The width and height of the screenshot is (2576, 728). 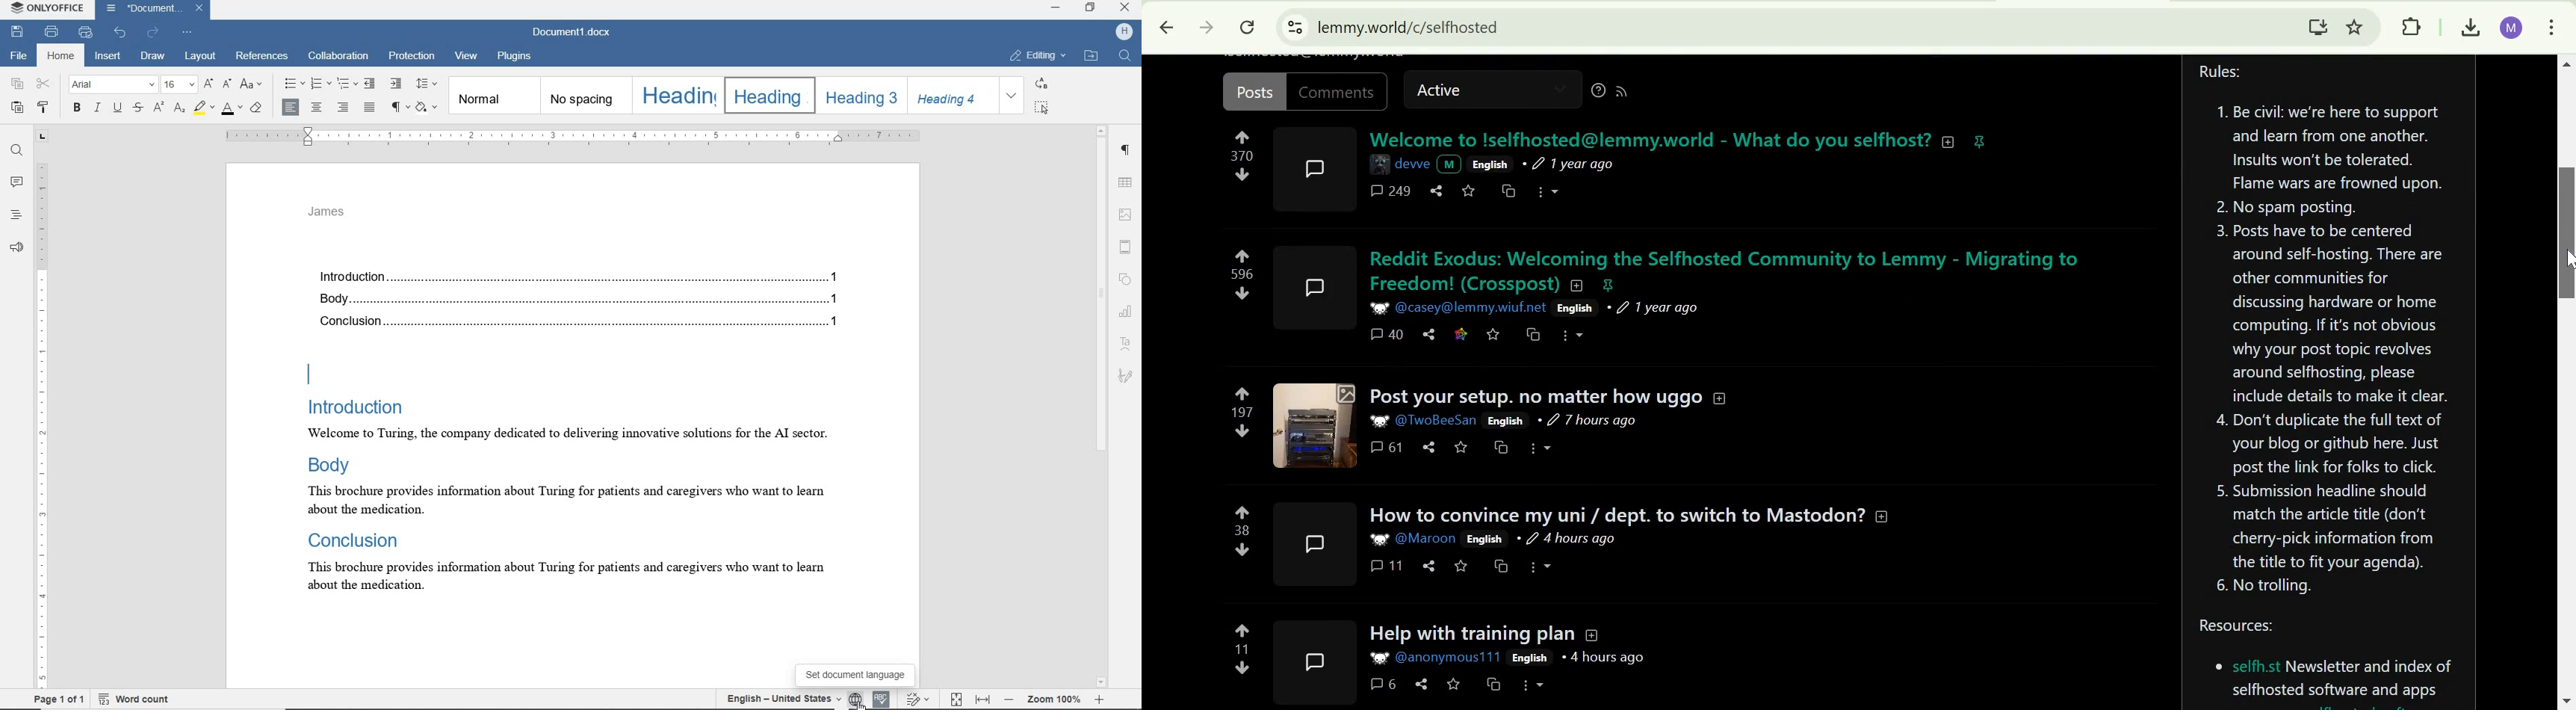 I want to click on Conclusion, so click(x=352, y=538).